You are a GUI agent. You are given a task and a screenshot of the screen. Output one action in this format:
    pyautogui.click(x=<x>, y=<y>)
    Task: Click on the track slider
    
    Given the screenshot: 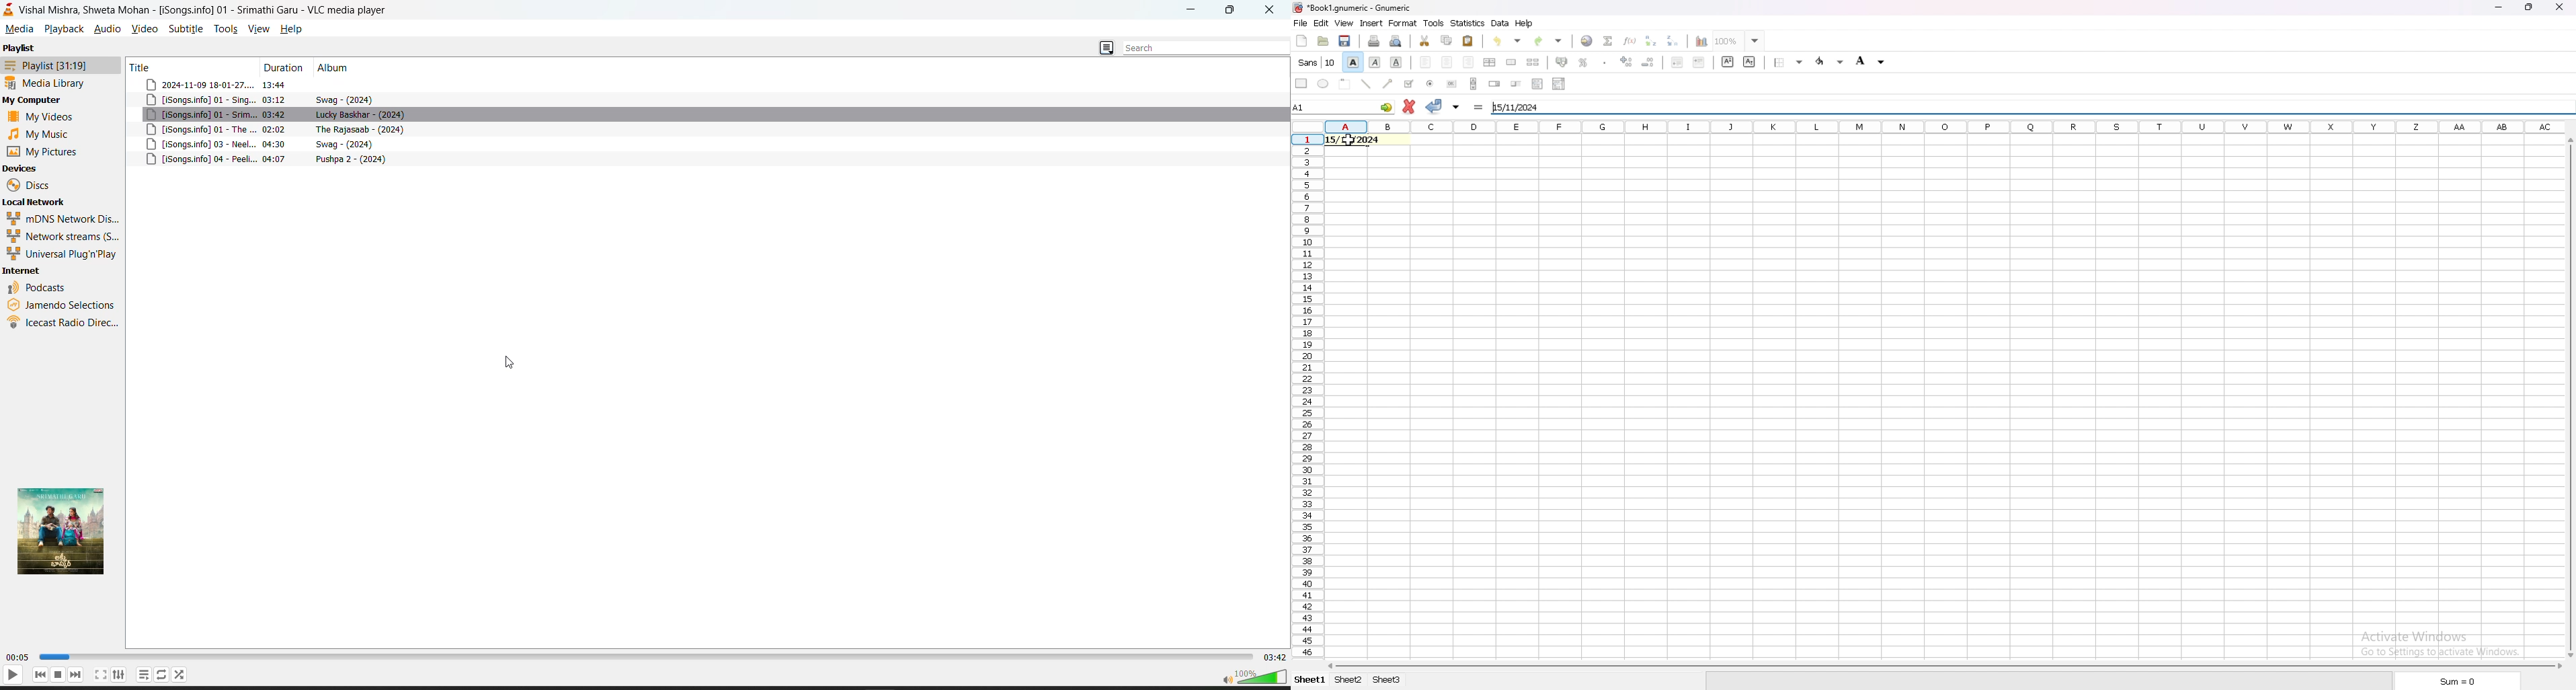 What is the action you would take?
    pyautogui.click(x=643, y=658)
    